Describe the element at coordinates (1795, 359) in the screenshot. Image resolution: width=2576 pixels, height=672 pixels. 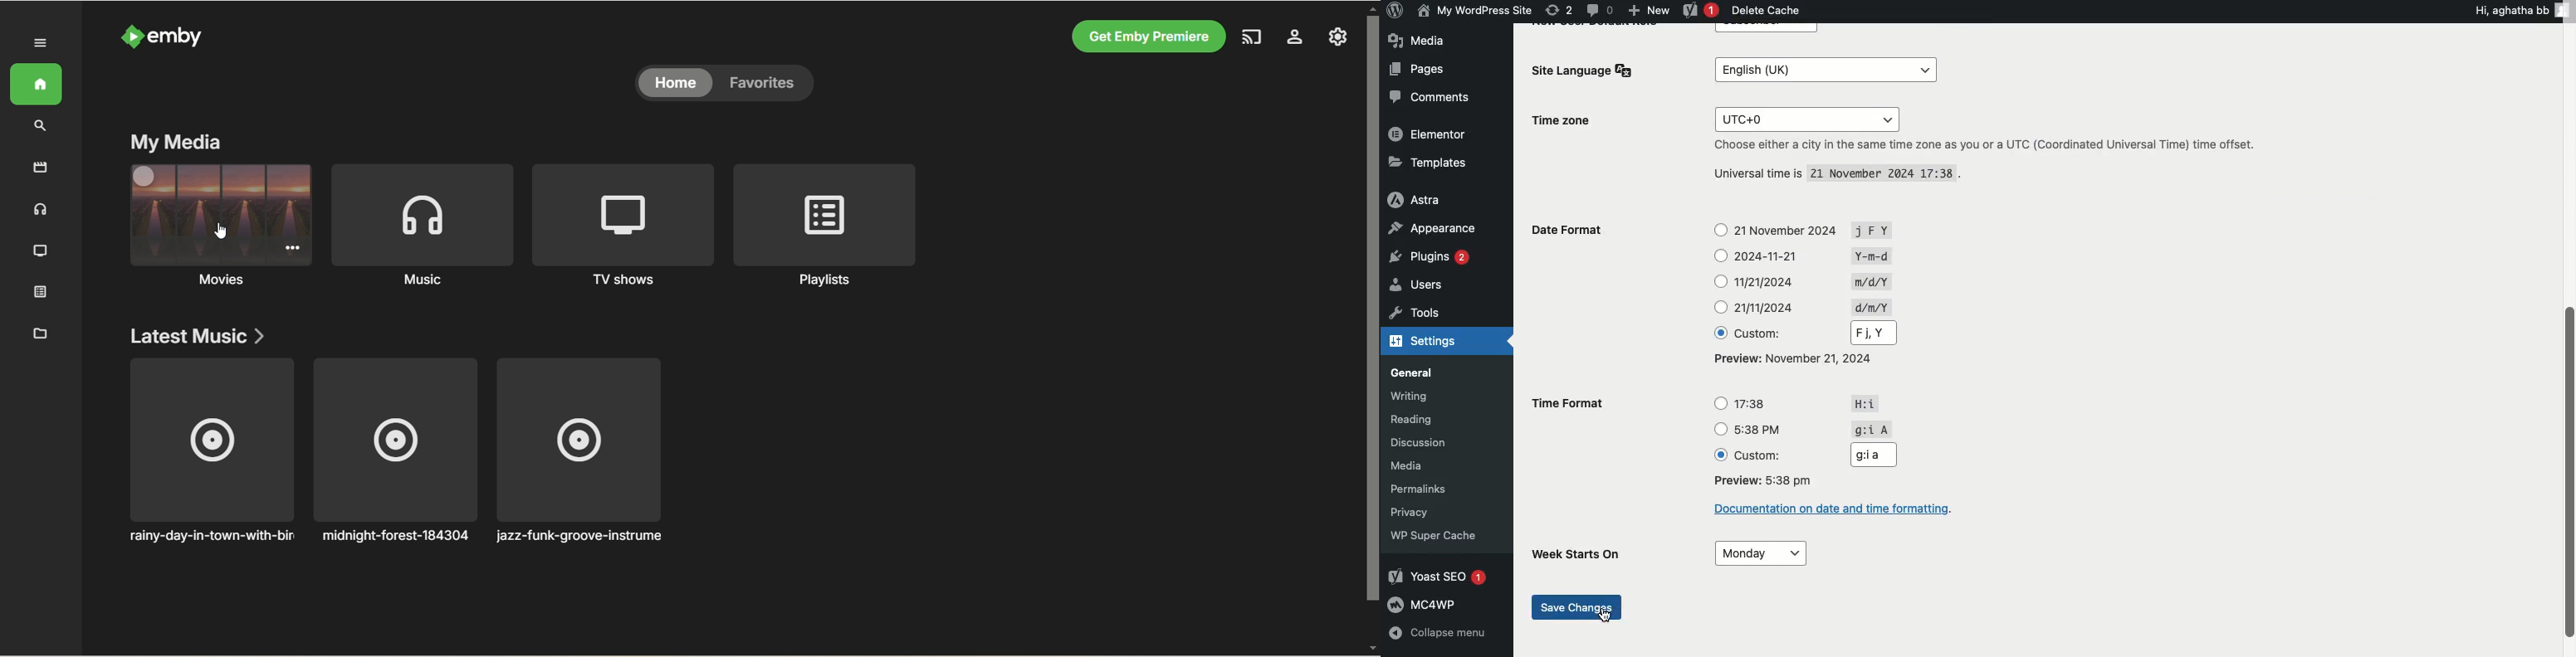
I see `Preview: November 21, 2024` at that location.